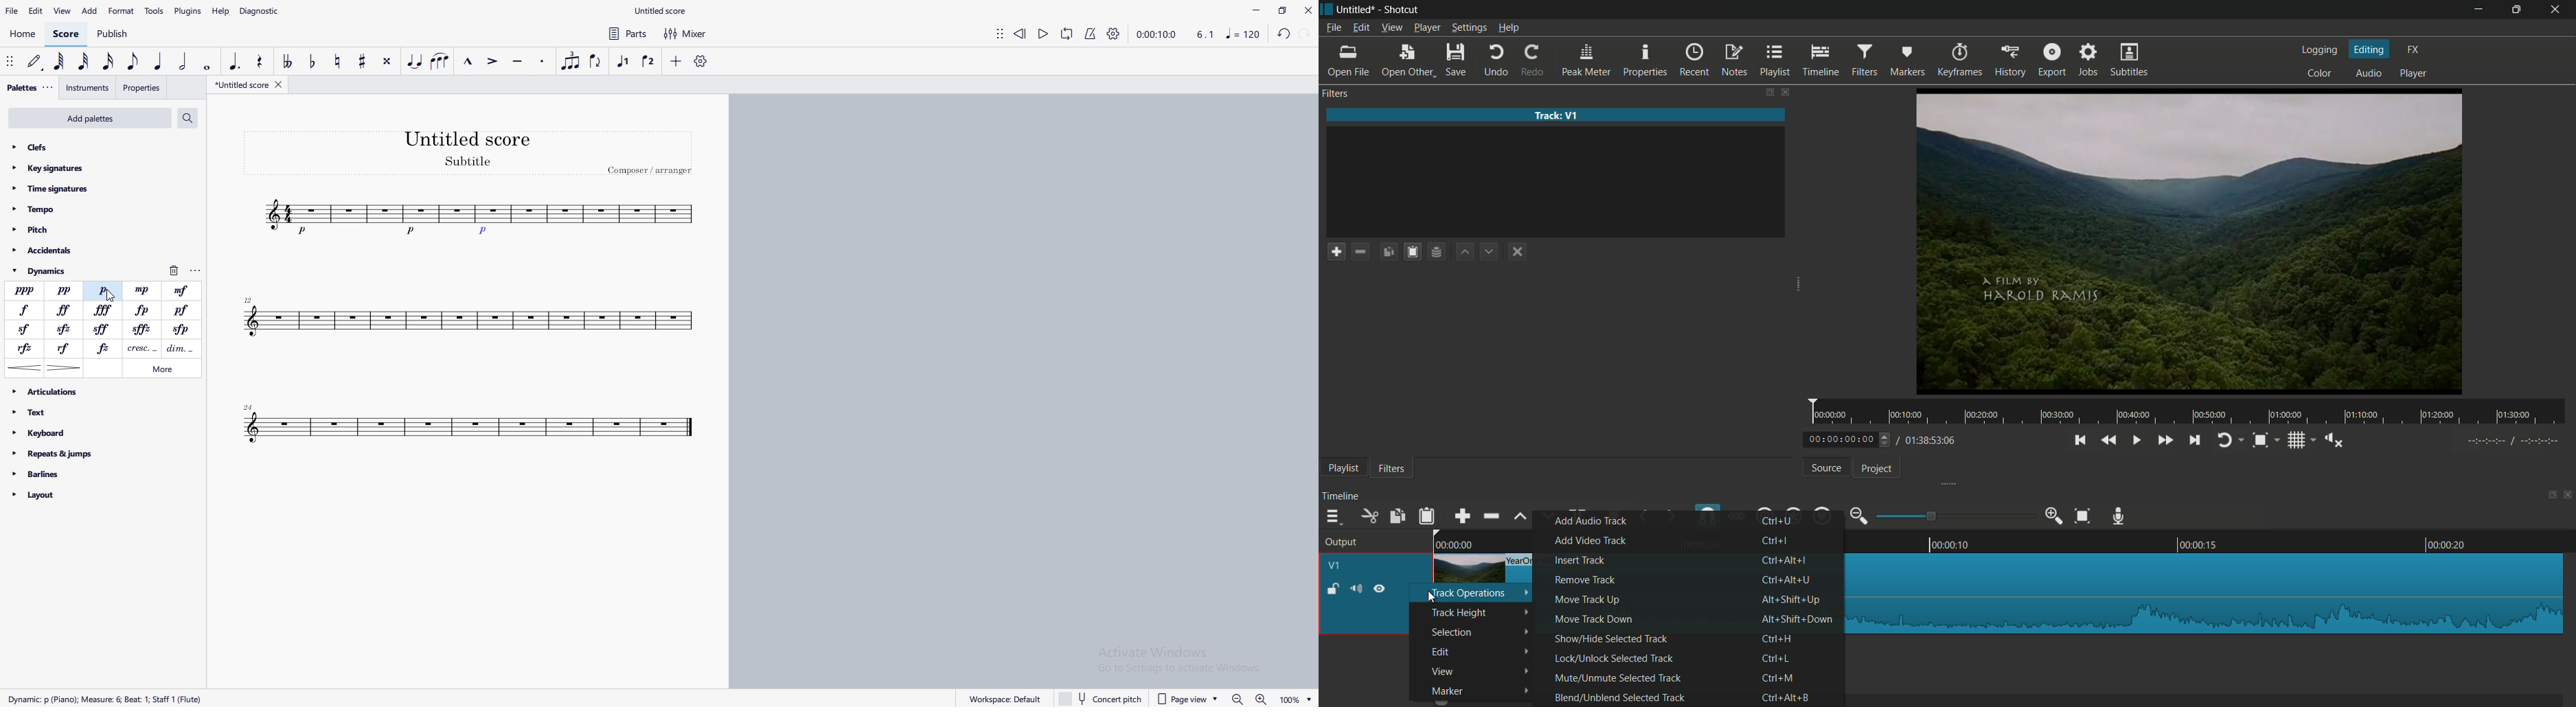  I want to click on properties, so click(142, 88).